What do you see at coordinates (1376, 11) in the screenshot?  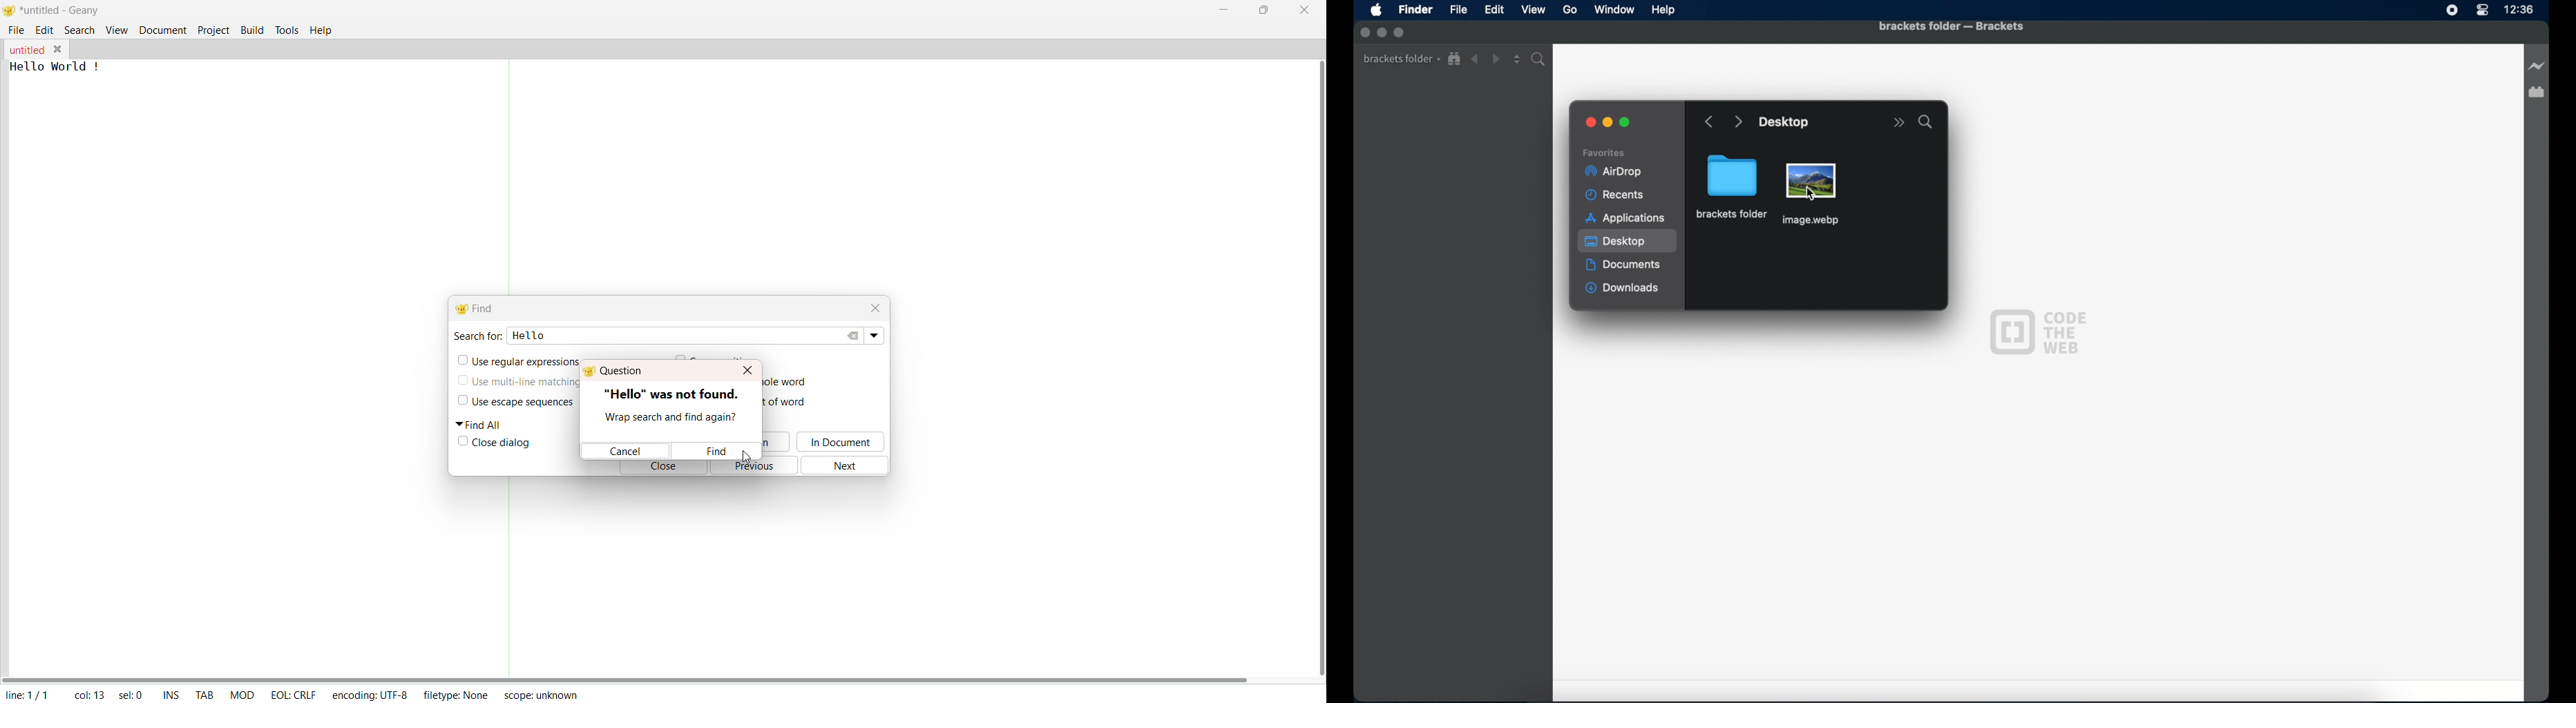 I see `apple icon` at bounding box center [1376, 11].